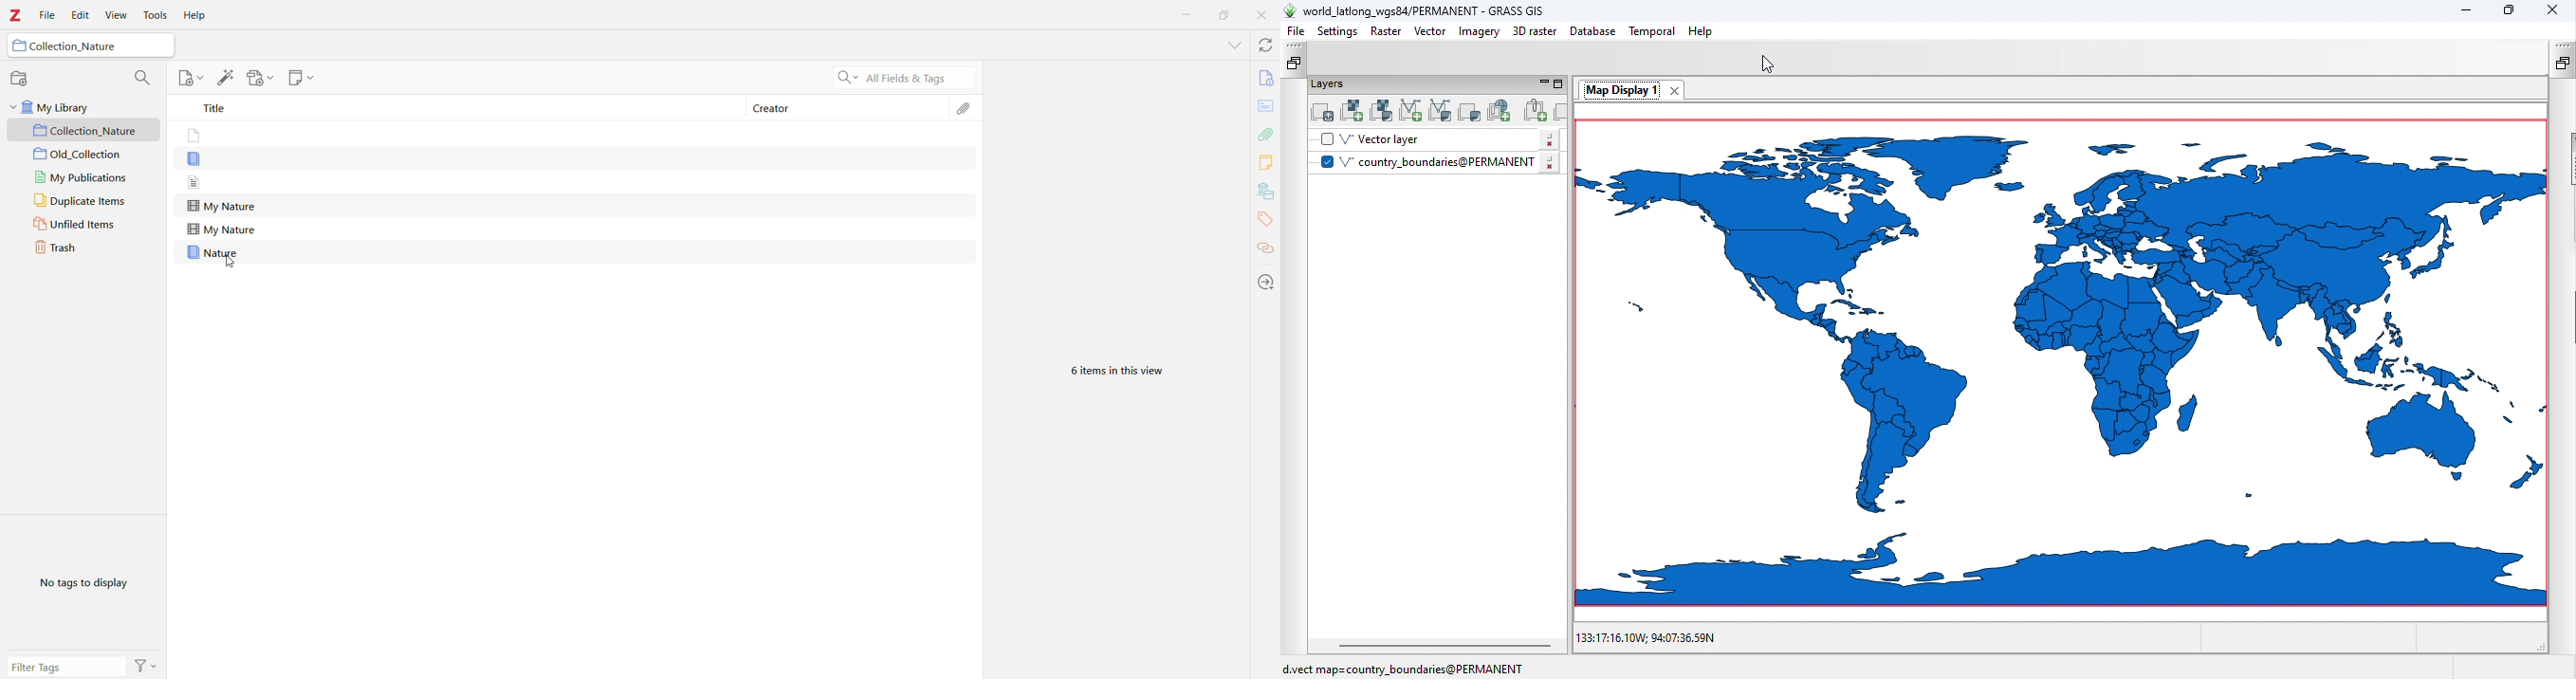 The image size is (2576, 700). Describe the element at coordinates (1230, 47) in the screenshot. I see `List All Tabs` at that location.